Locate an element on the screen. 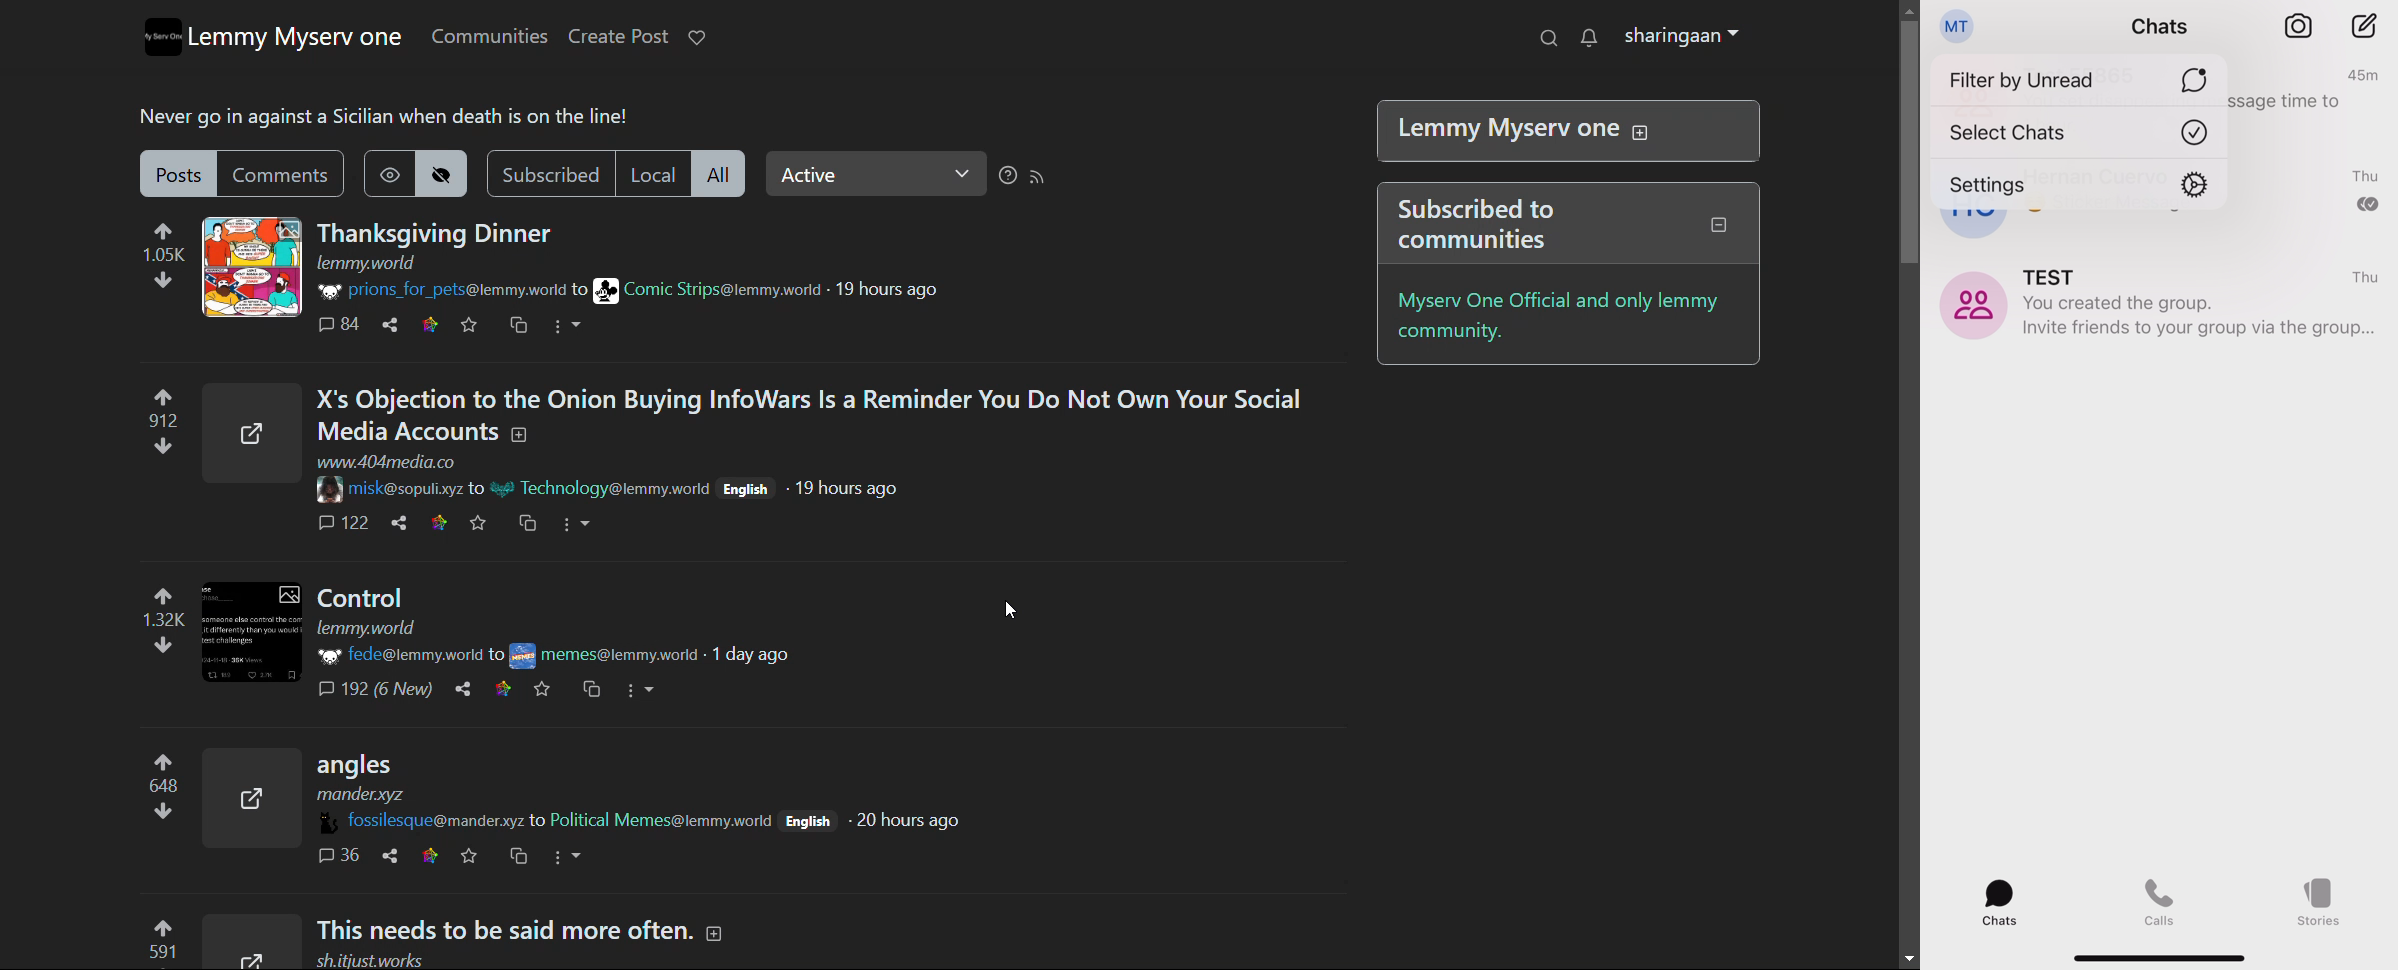  cross post is located at coordinates (518, 326).